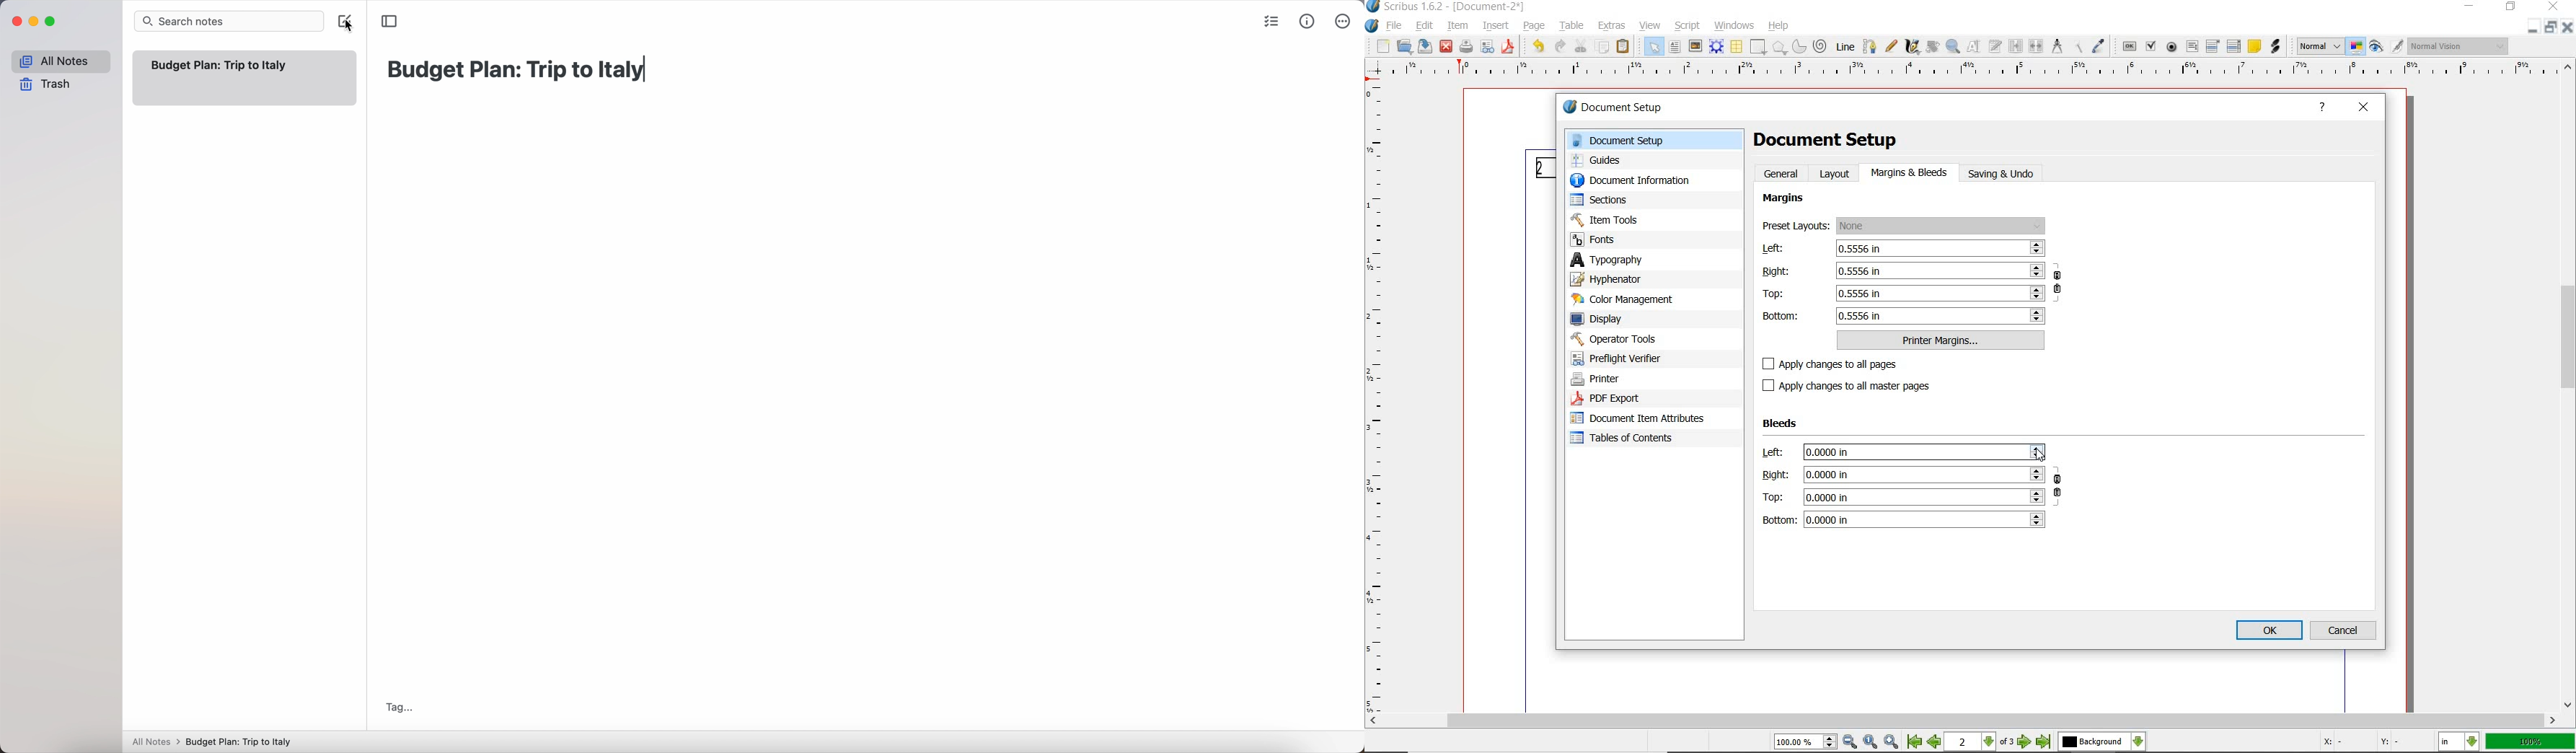 This screenshot has width=2576, height=756. I want to click on margins & bleeds, so click(1910, 174).